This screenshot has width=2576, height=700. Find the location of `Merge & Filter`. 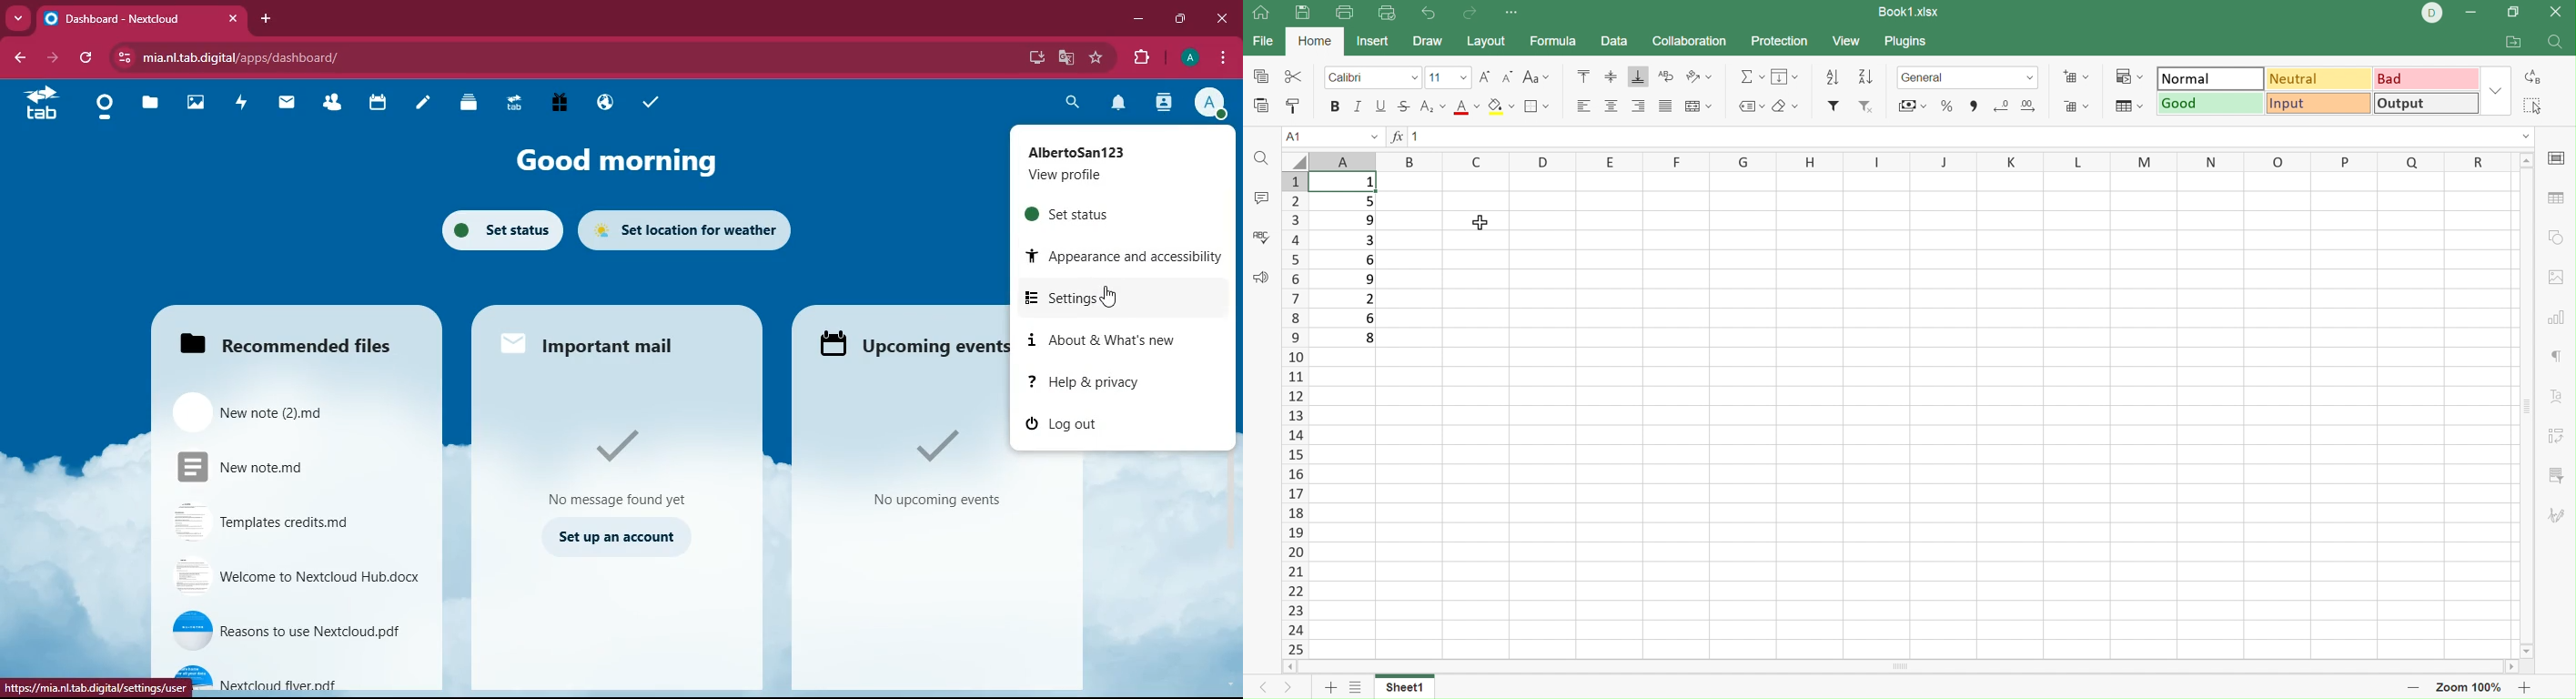

Merge & Filter is located at coordinates (1913, 107).